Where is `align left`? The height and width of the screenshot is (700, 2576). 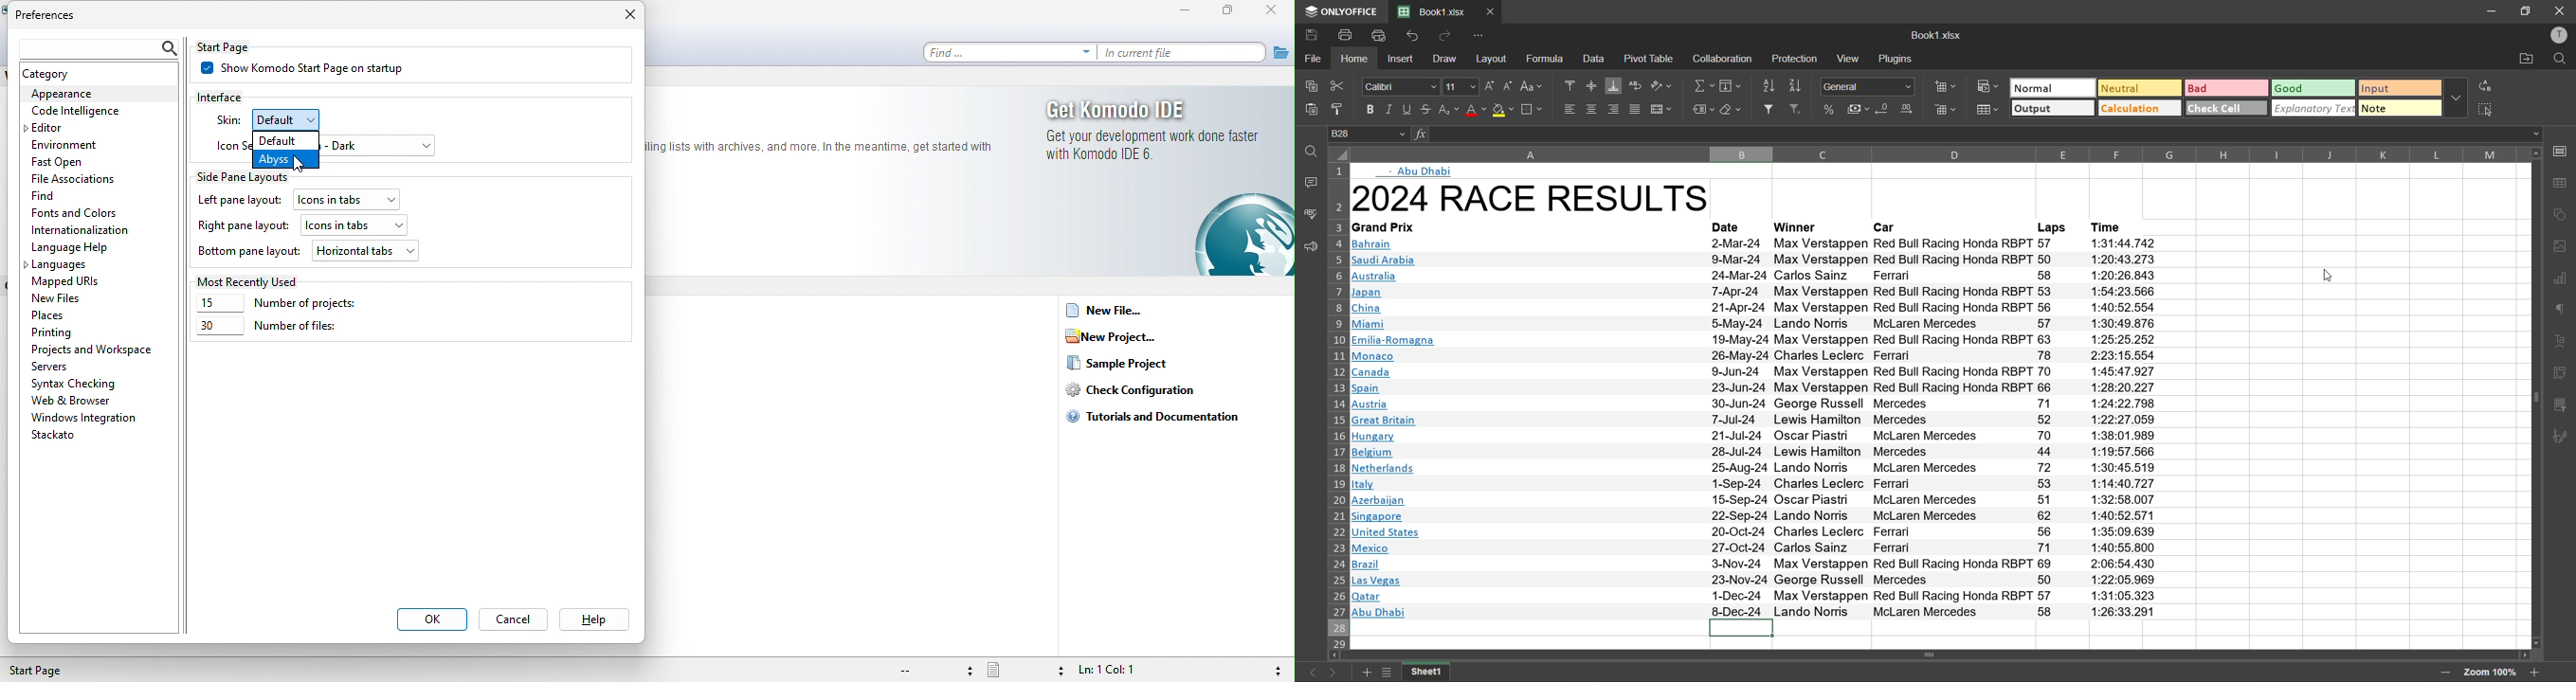
align left is located at coordinates (1570, 109).